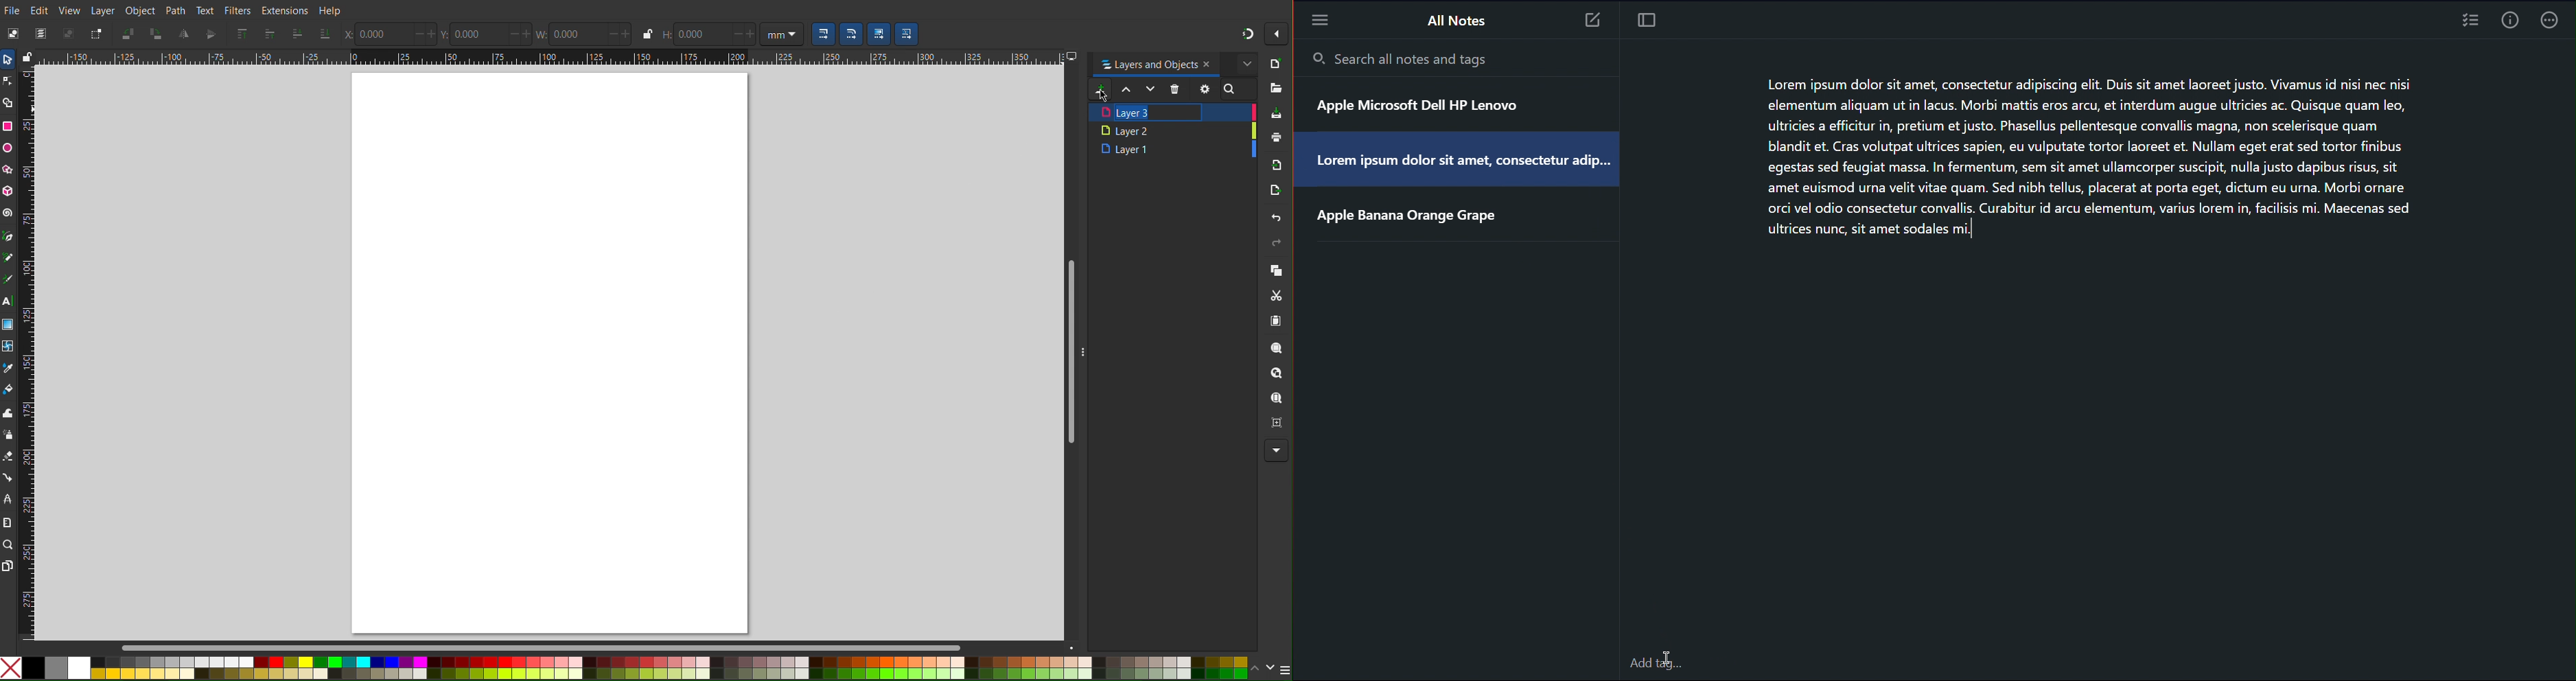 The height and width of the screenshot is (700, 2576). I want to click on Fill Color, so click(11, 390).